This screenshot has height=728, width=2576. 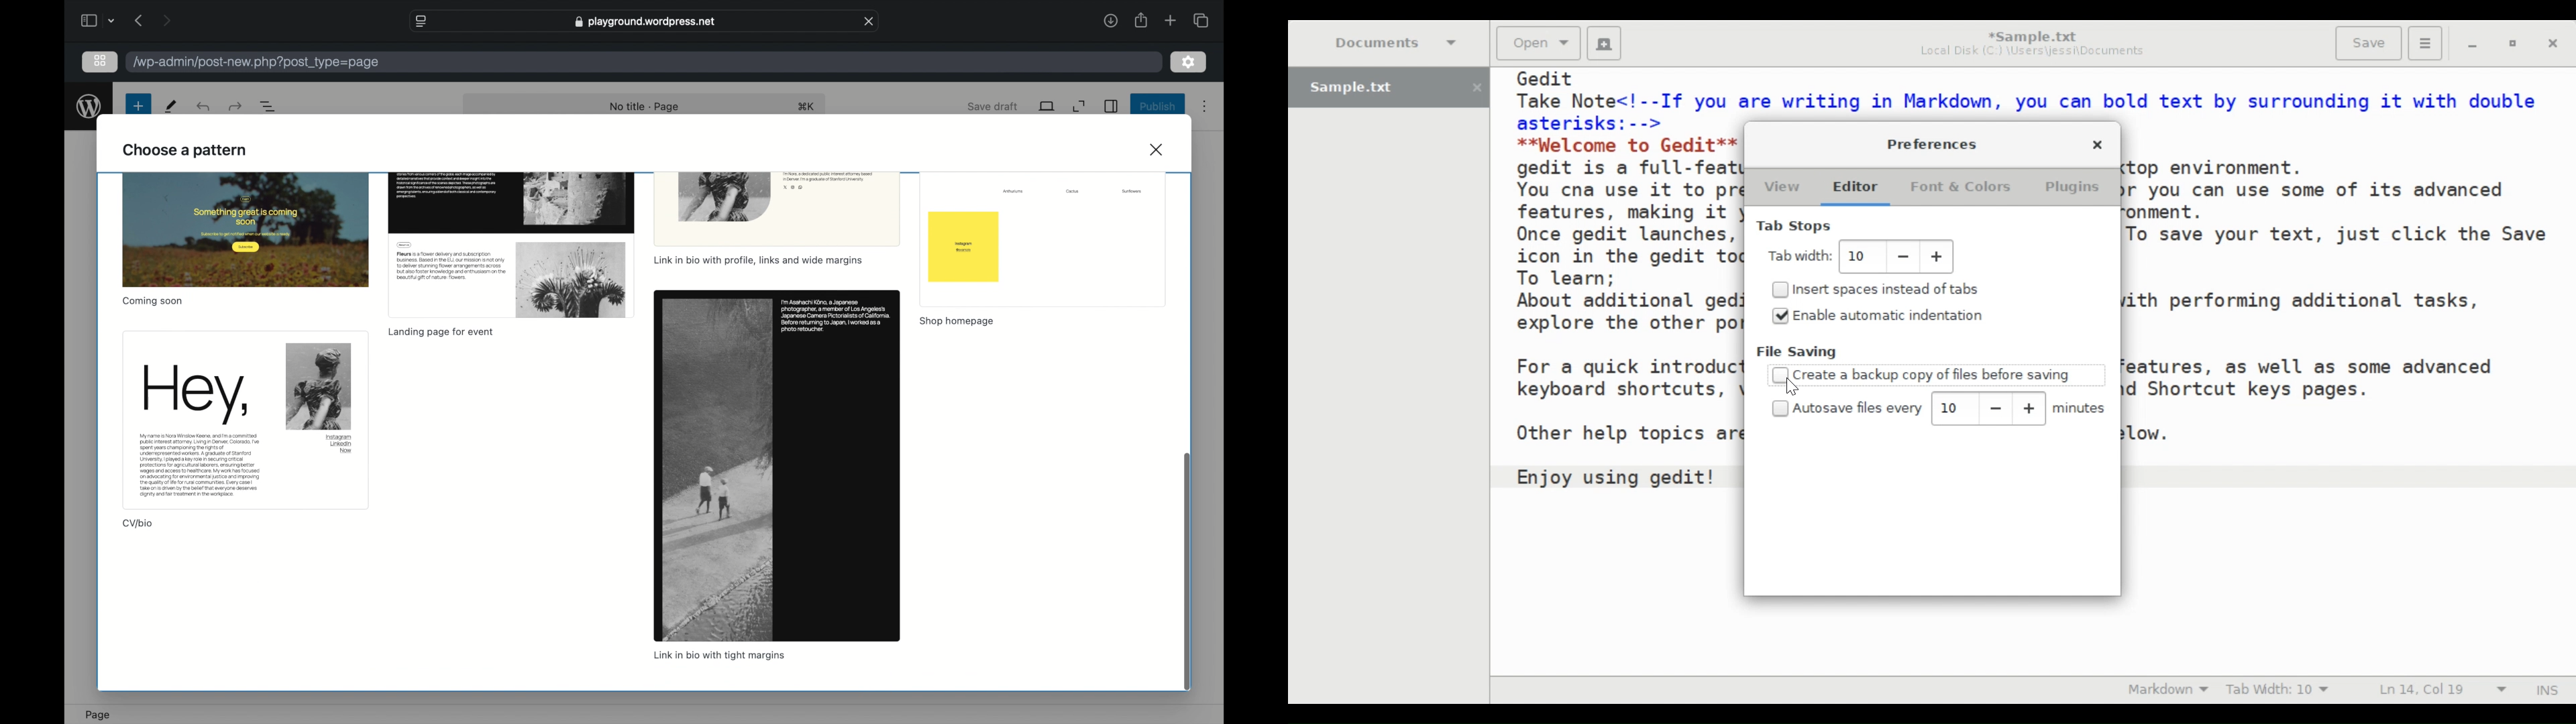 What do you see at coordinates (235, 106) in the screenshot?
I see `undo` at bounding box center [235, 106].